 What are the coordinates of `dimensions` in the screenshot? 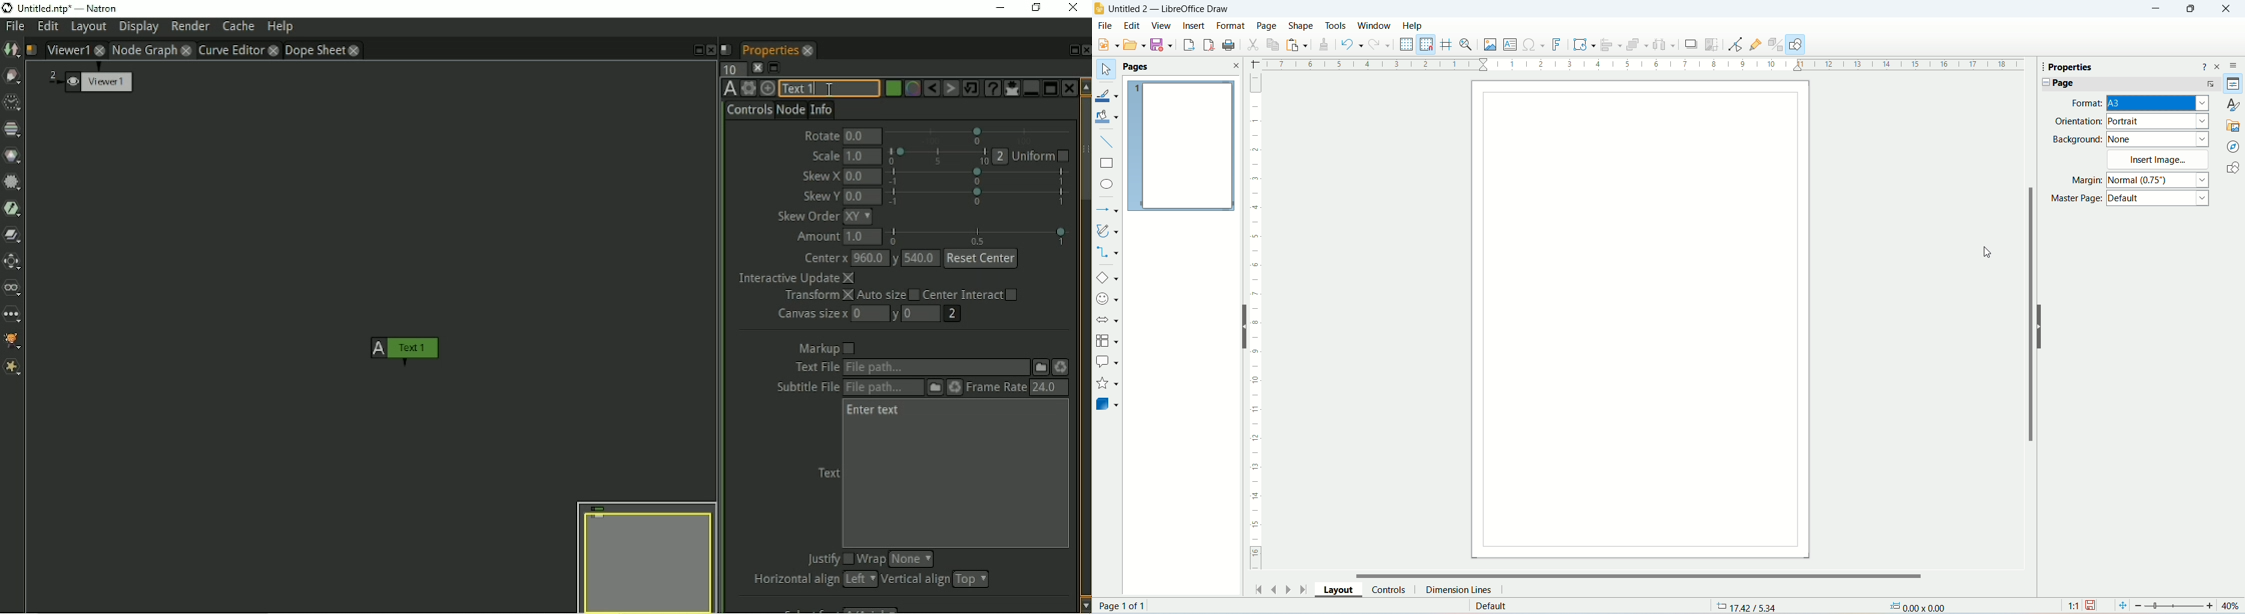 It's located at (1919, 606).